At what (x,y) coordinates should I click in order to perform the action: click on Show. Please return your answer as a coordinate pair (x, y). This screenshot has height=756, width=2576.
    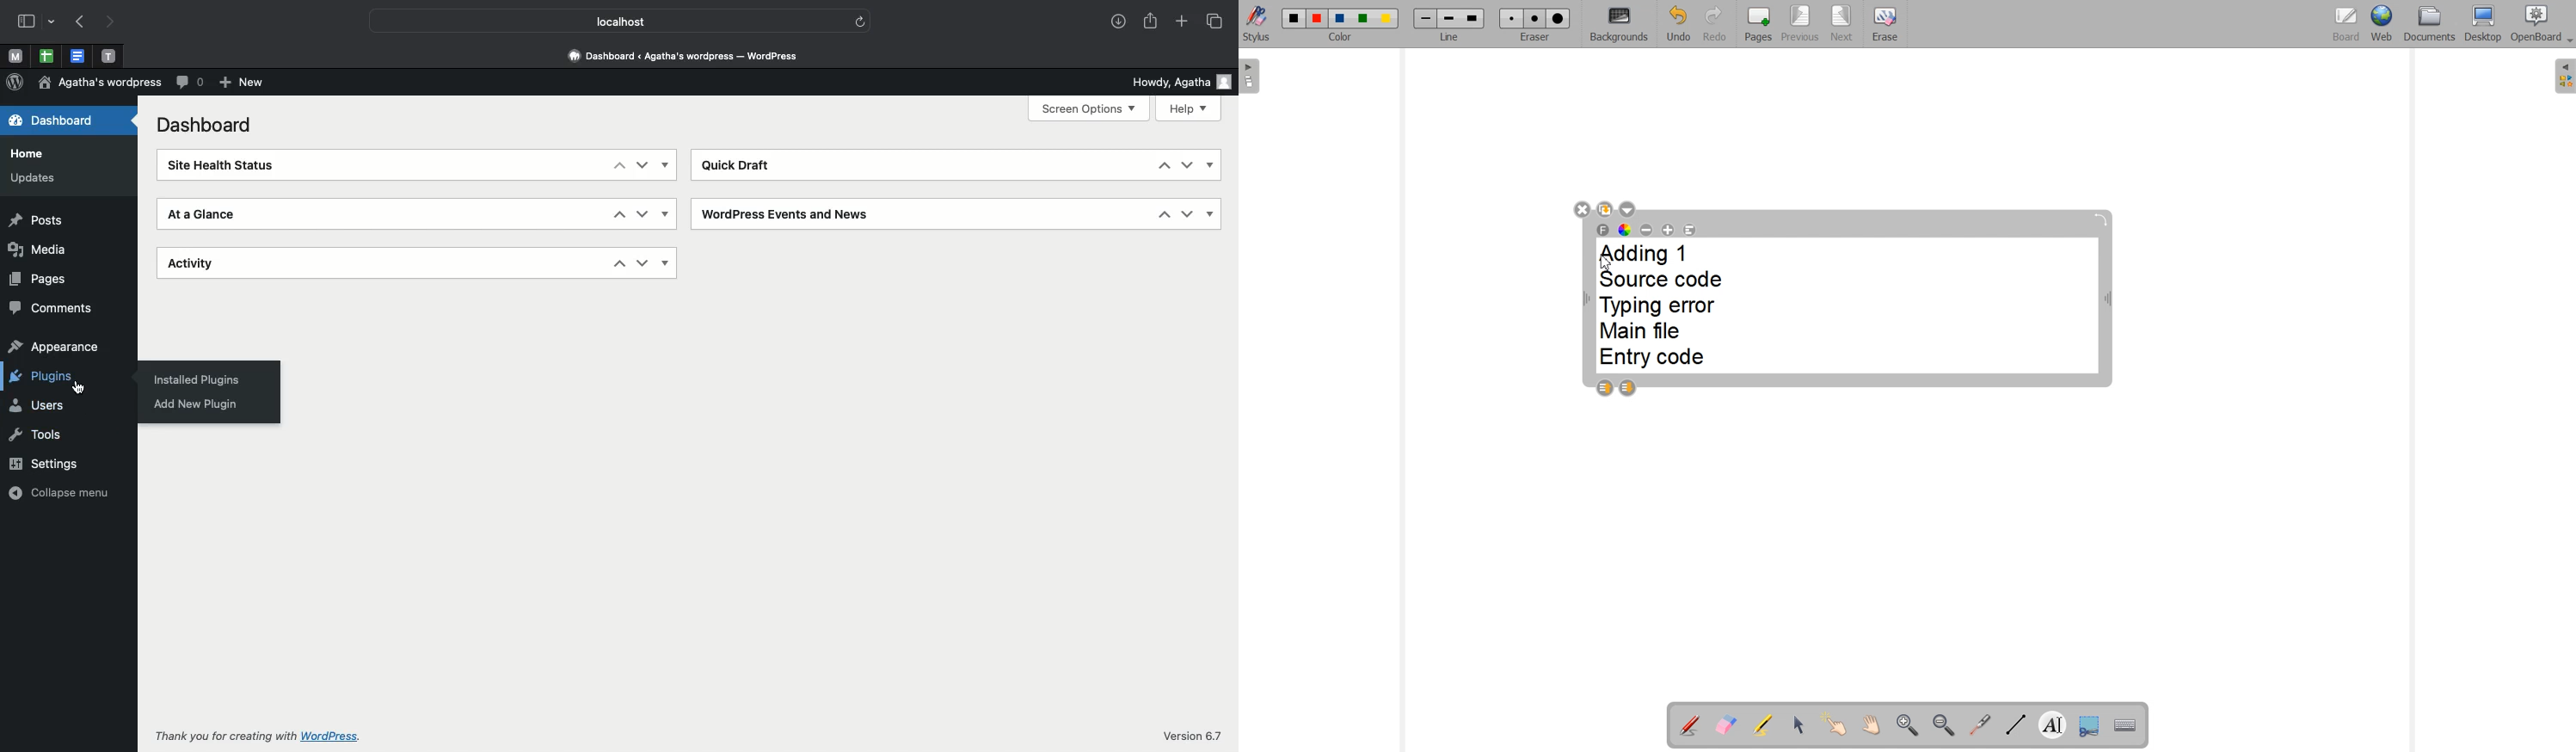
    Looking at the image, I should click on (667, 213).